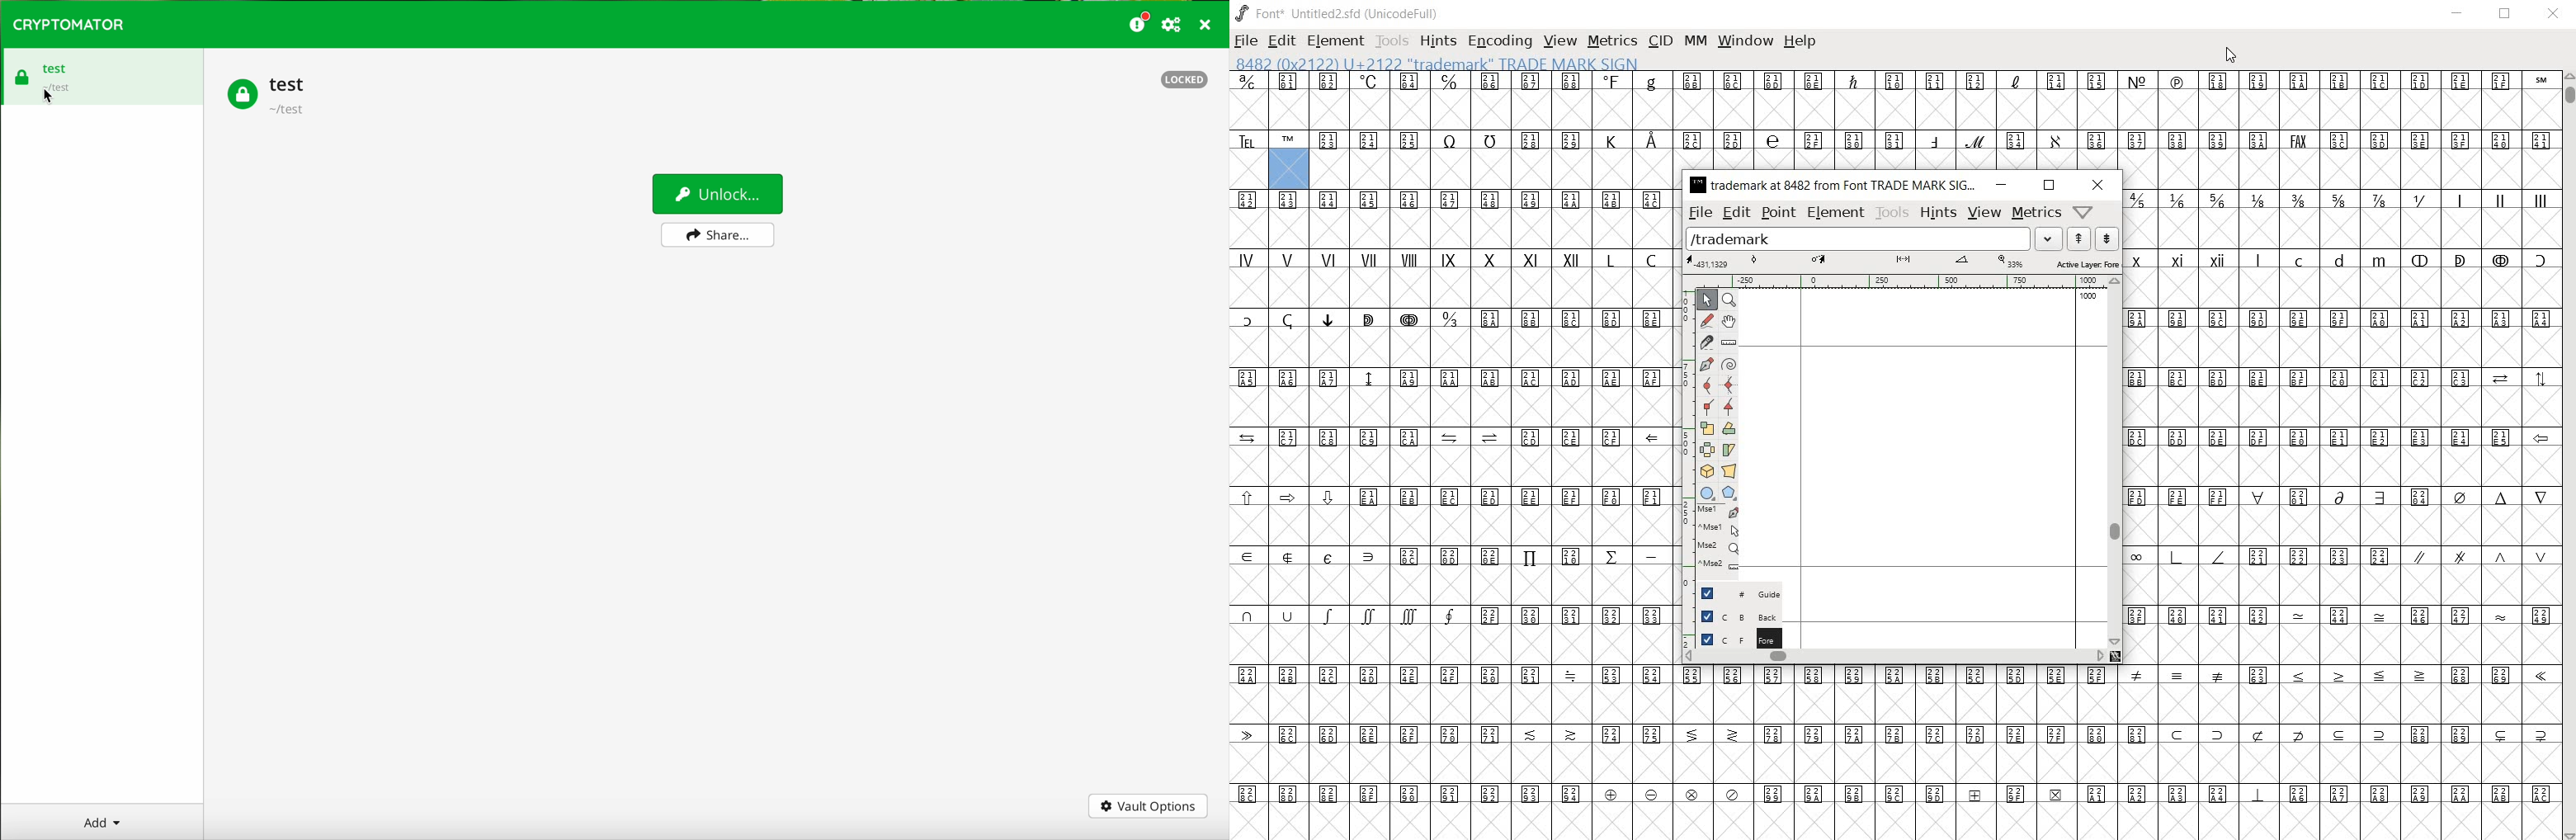  I want to click on ELEMENT, so click(1337, 43).